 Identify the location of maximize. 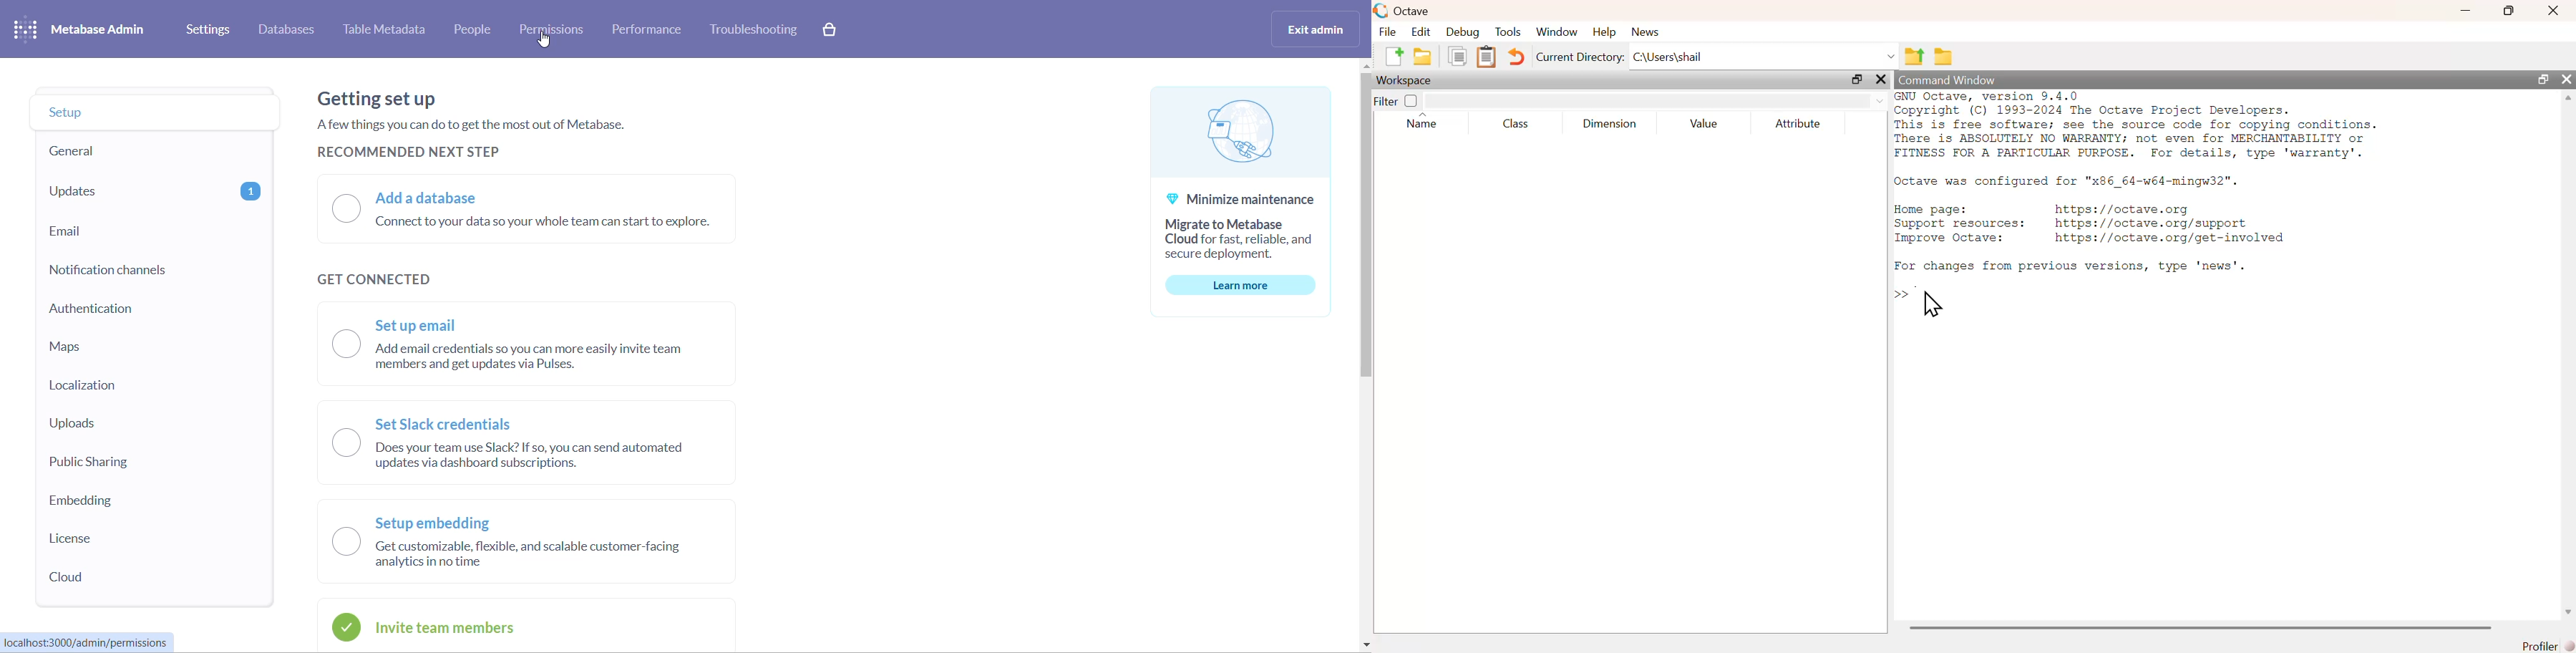
(2508, 11).